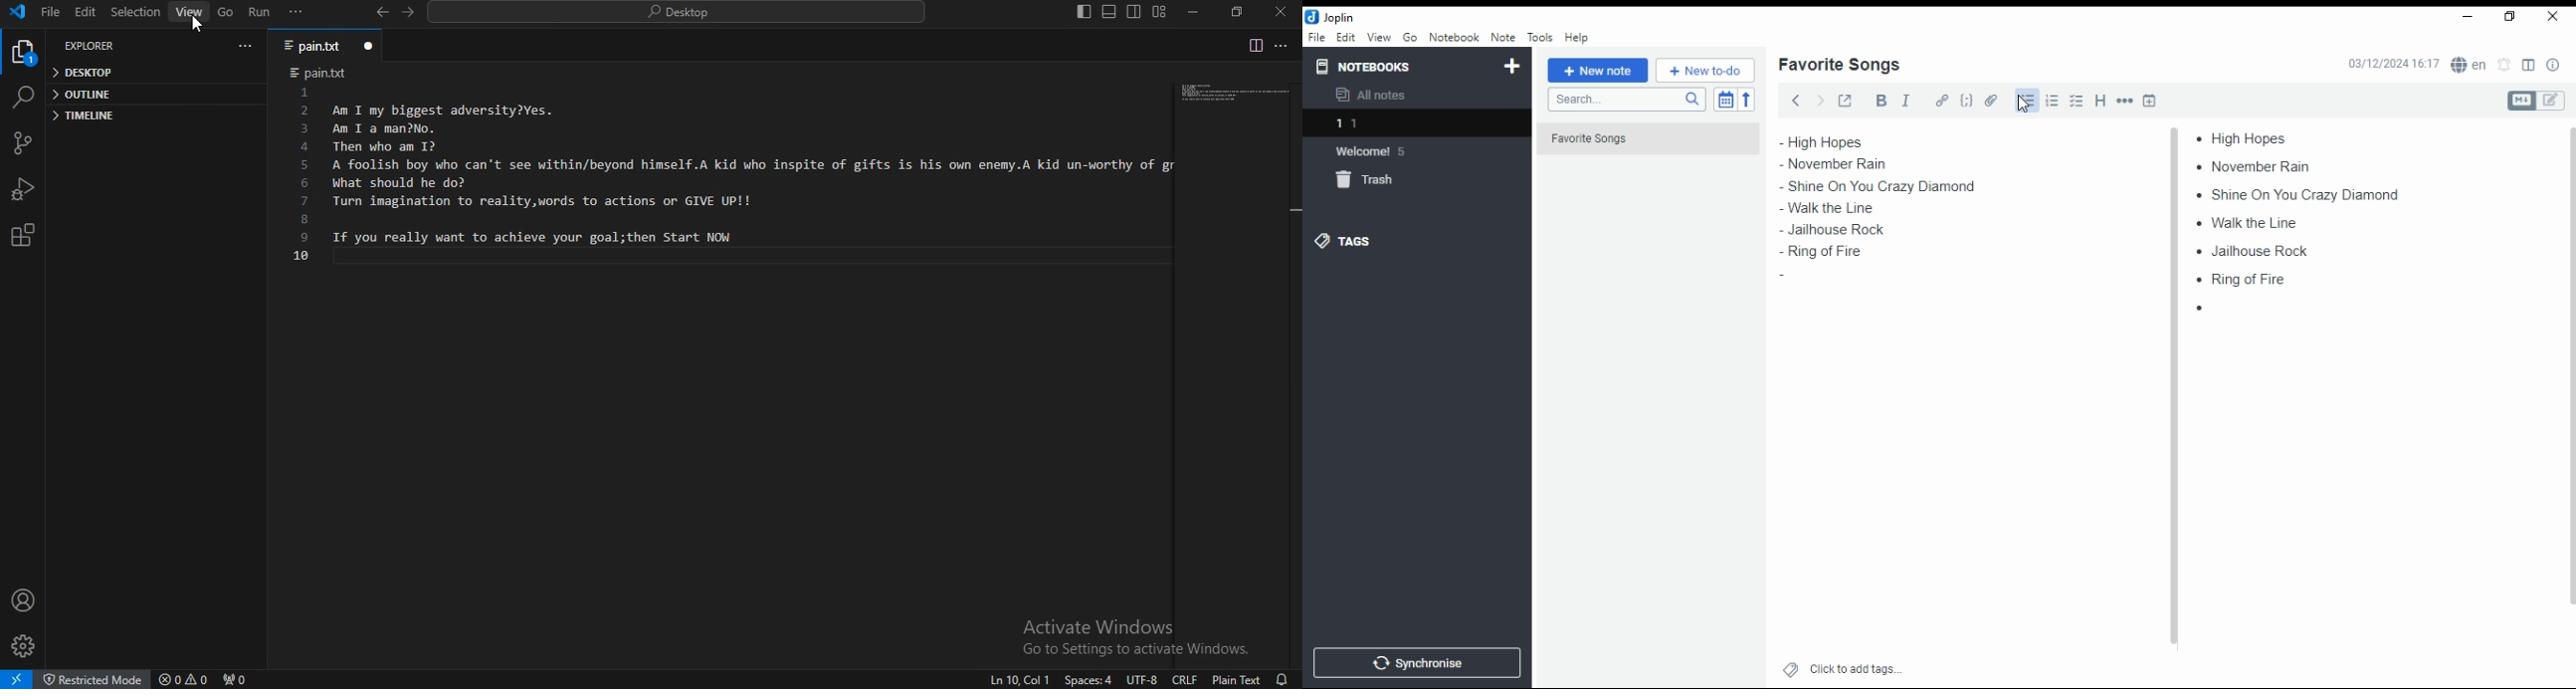  I want to click on november rain, so click(2260, 165).